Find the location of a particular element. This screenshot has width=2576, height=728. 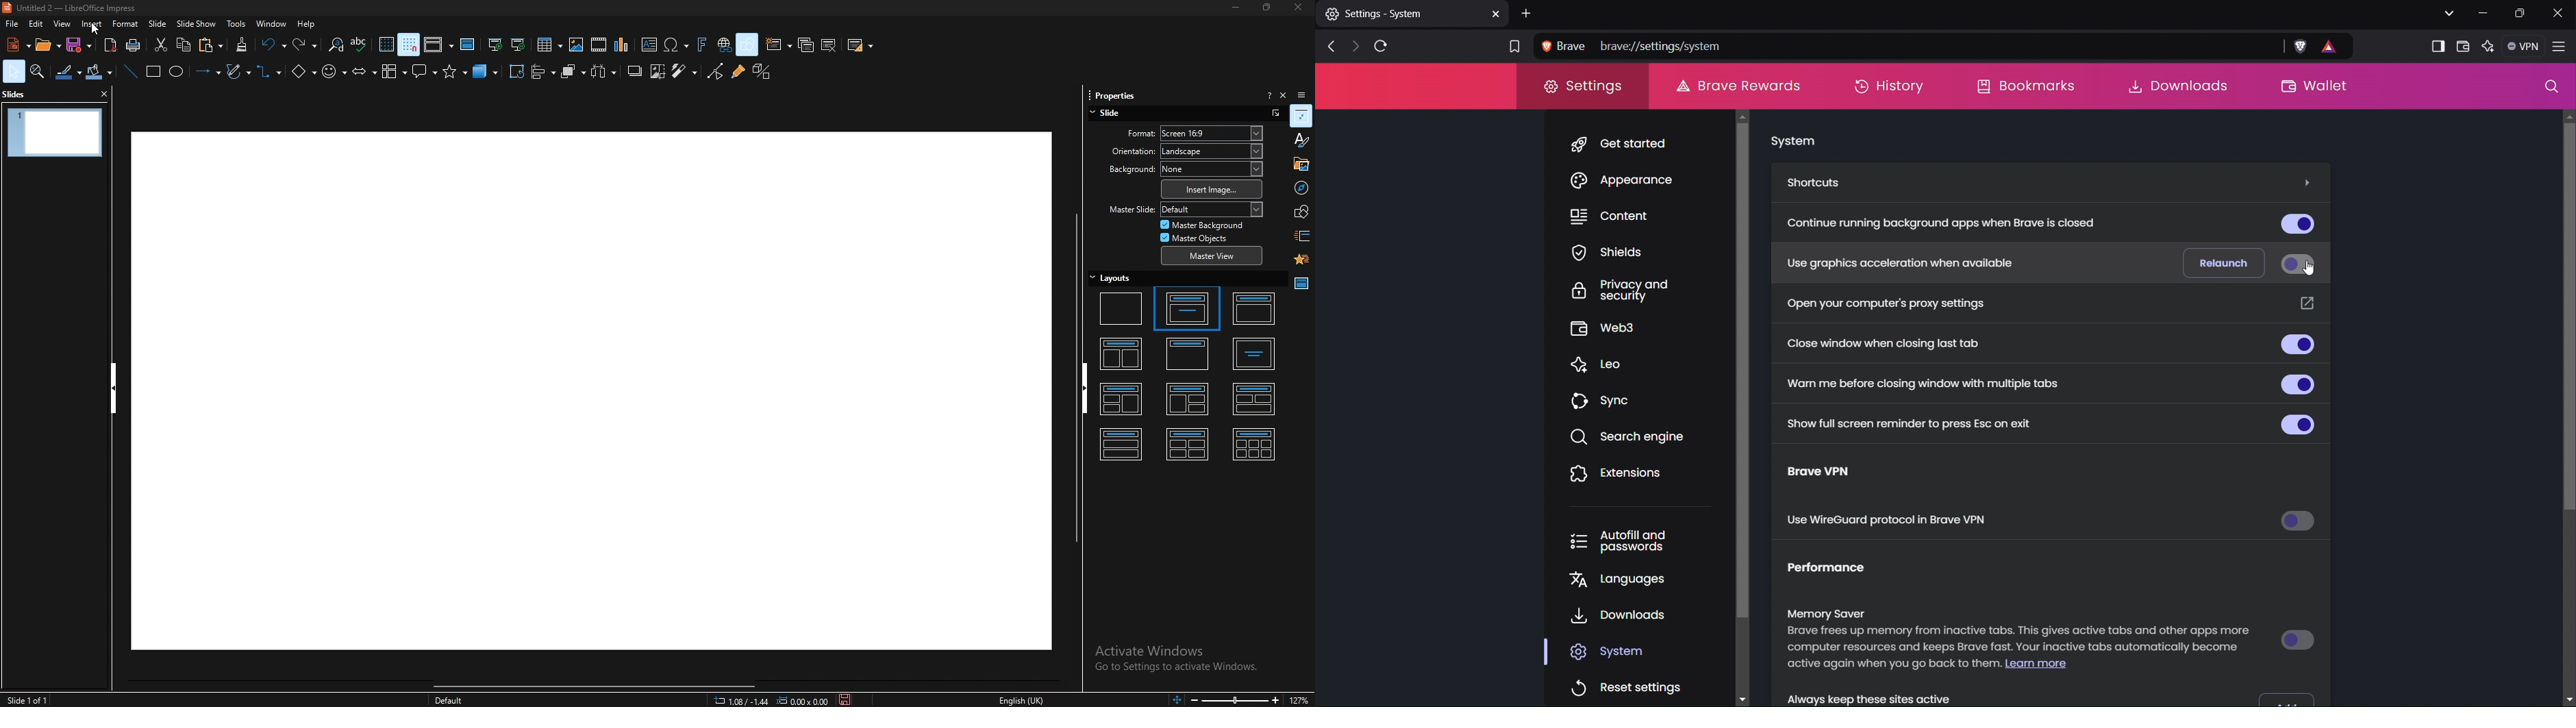

layouts is located at coordinates (1111, 277).